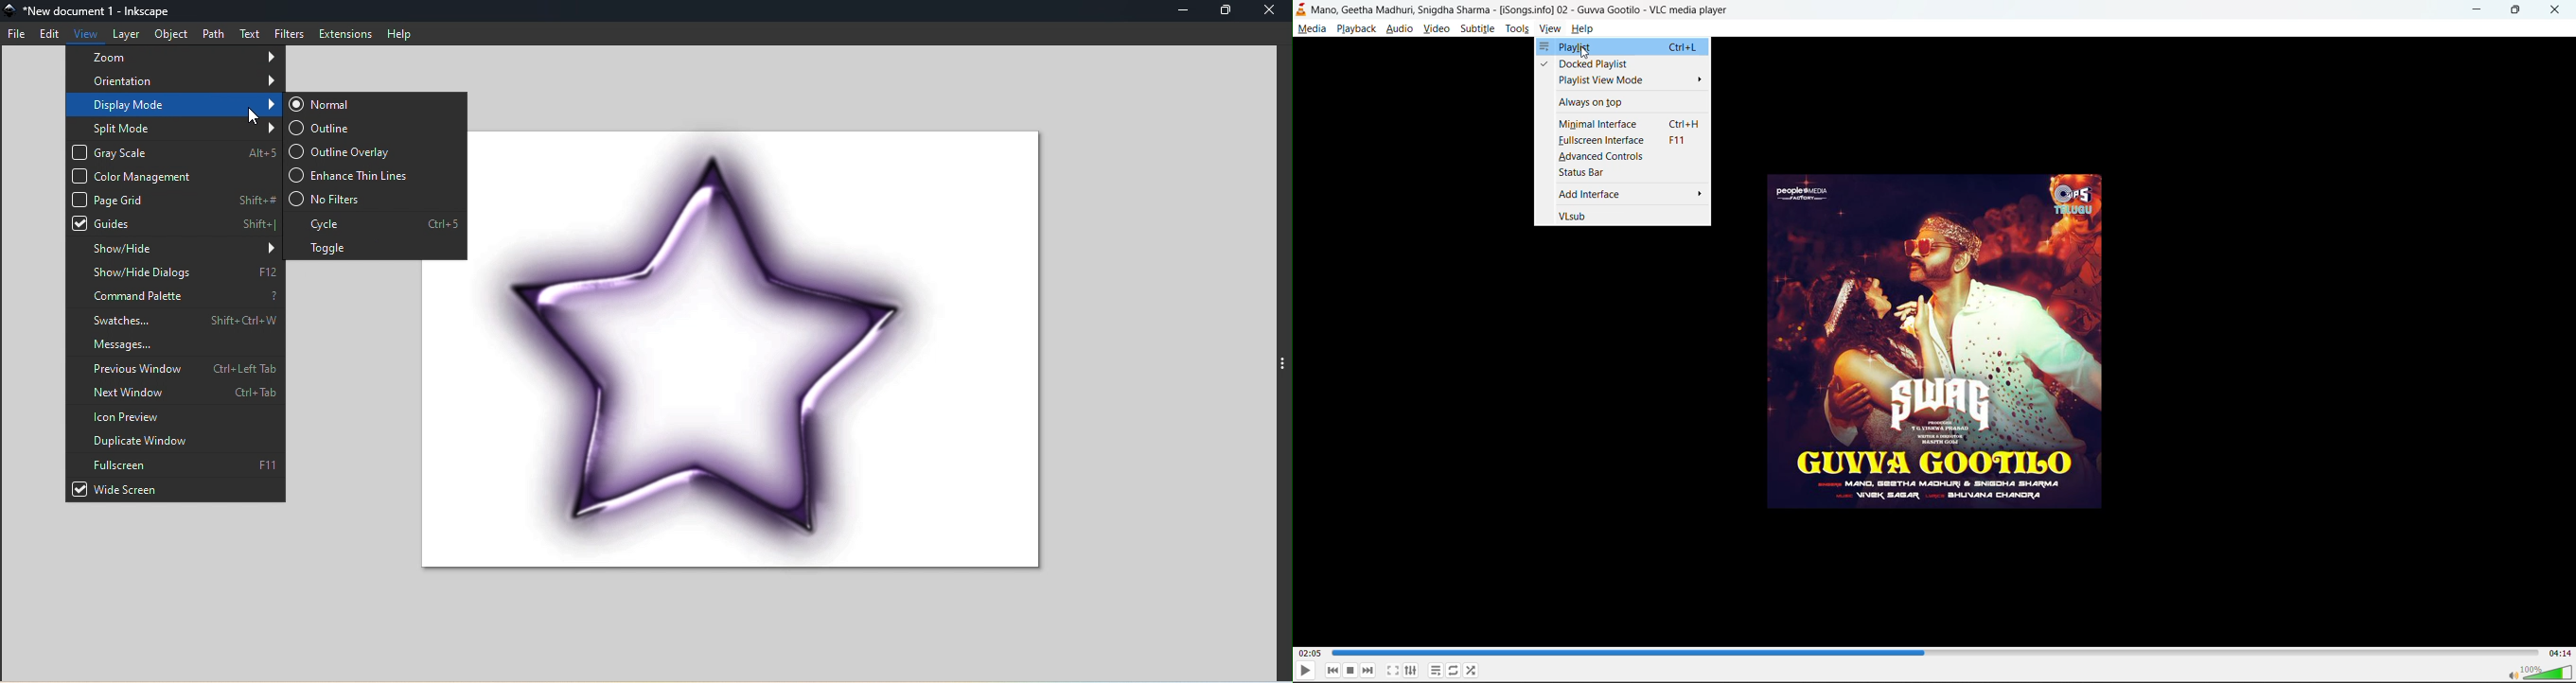  What do you see at coordinates (1622, 215) in the screenshot?
I see `vlsub` at bounding box center [1622, 215].